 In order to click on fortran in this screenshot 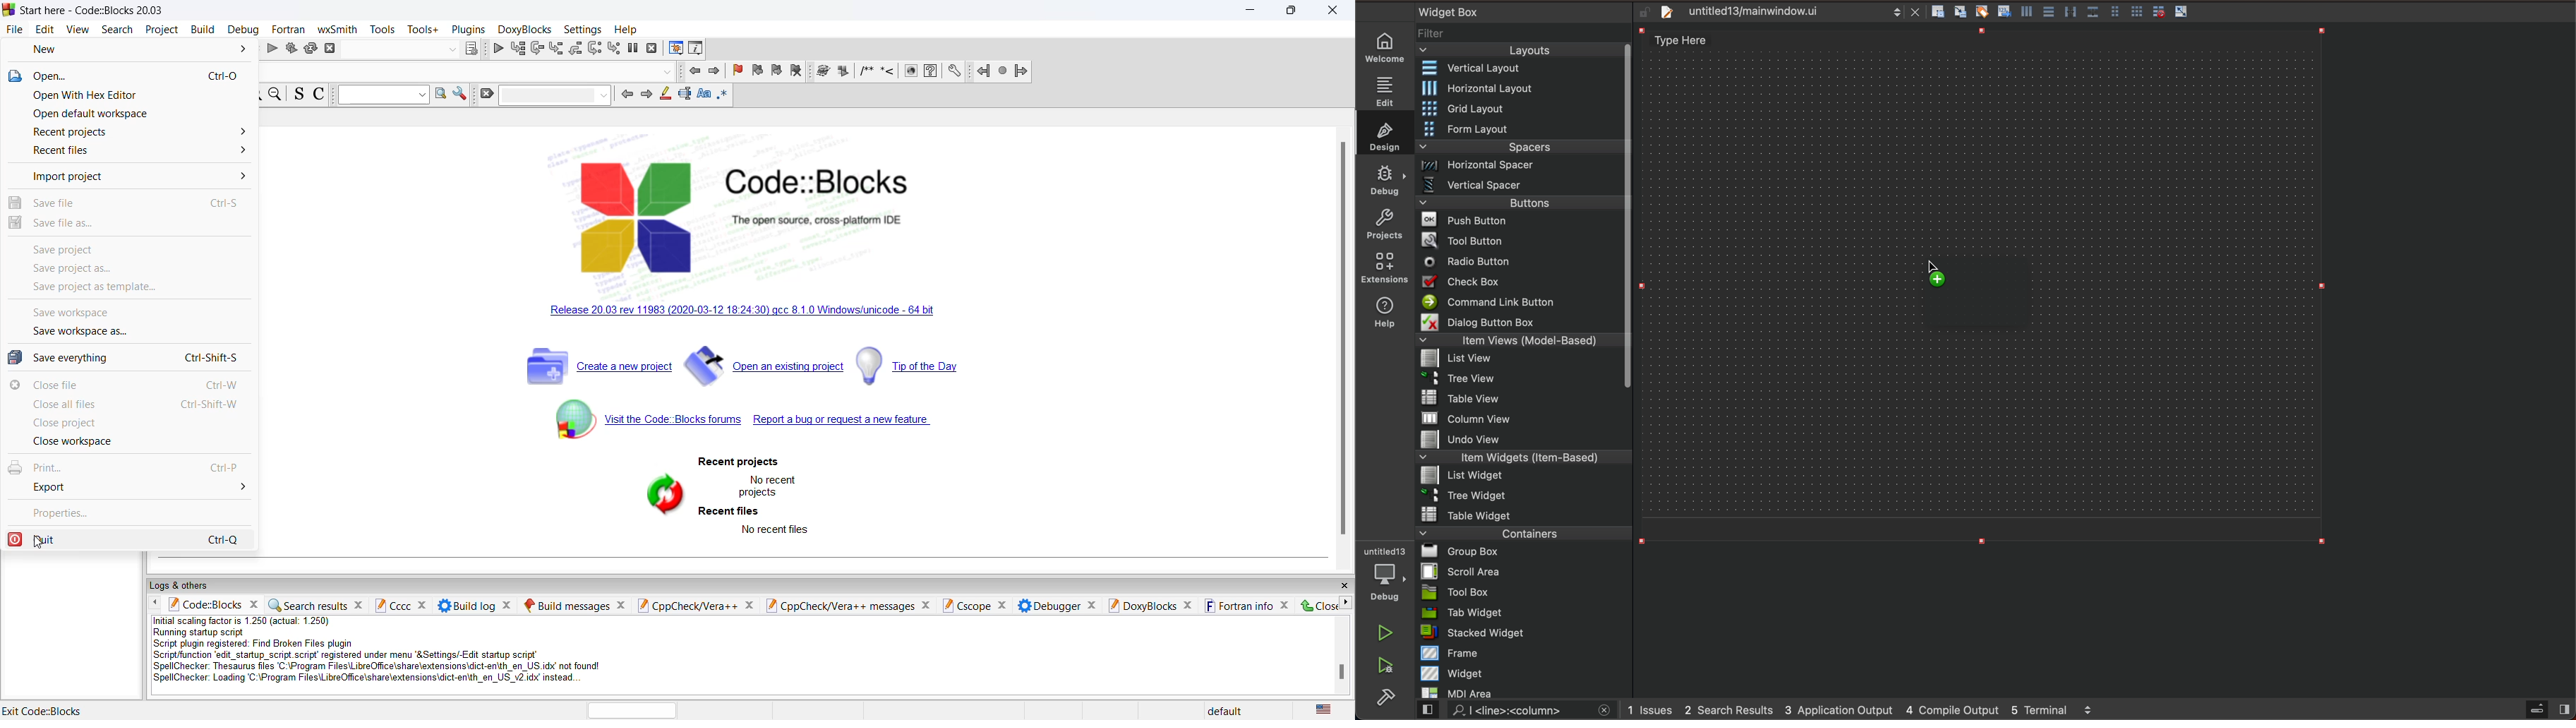, I will do `click(286, 28)`.